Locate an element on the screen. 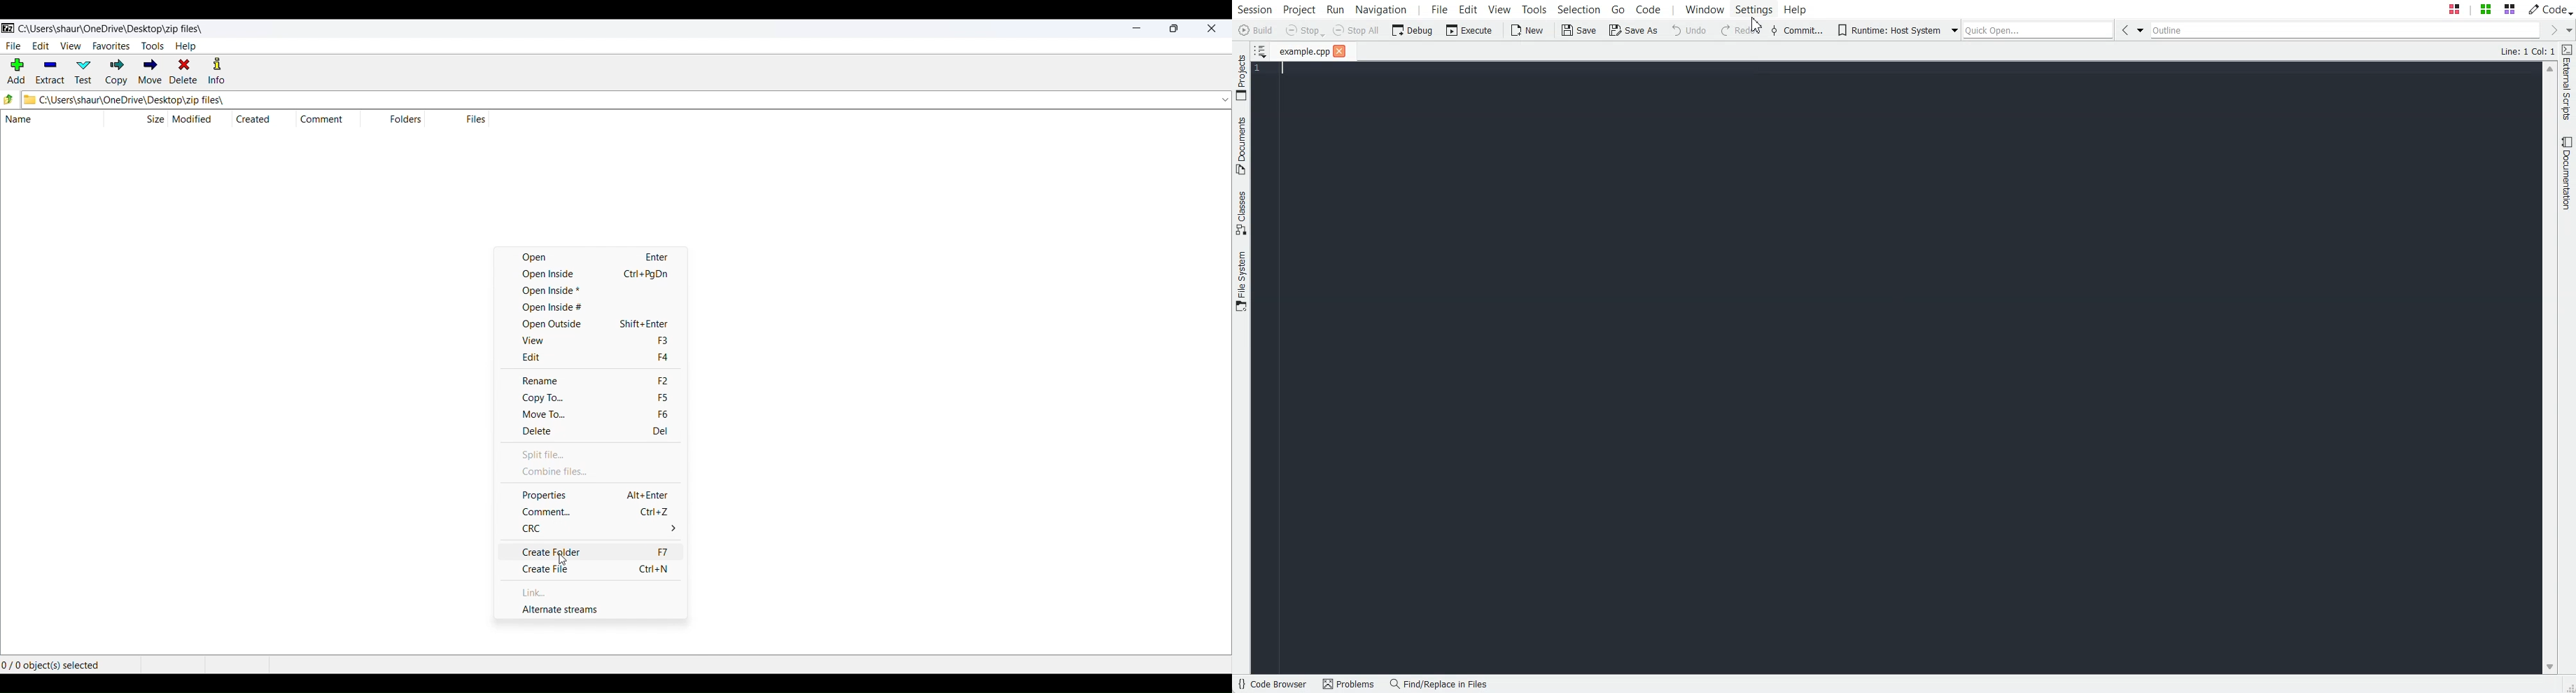  INFO is located at coordinates (219, 72).